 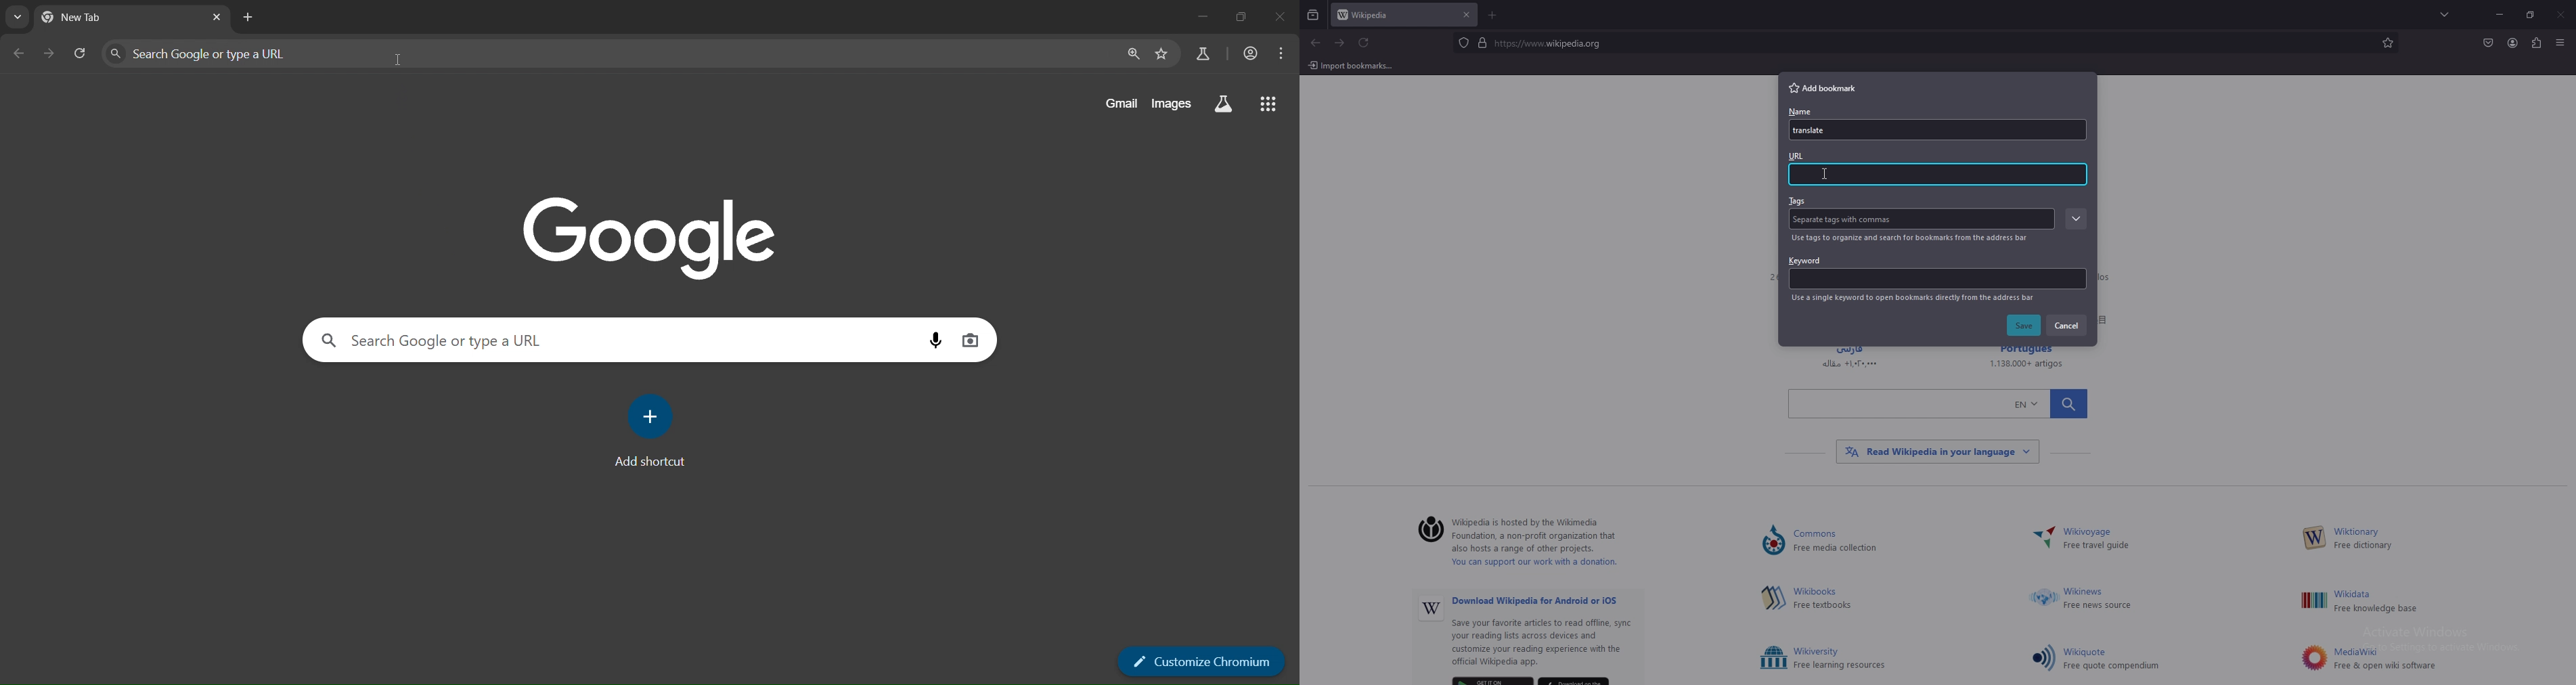 What do you see at coordinates (1203, 661) in the screenshot?
I see `customize chromium` at bounding box center [1203, 661].